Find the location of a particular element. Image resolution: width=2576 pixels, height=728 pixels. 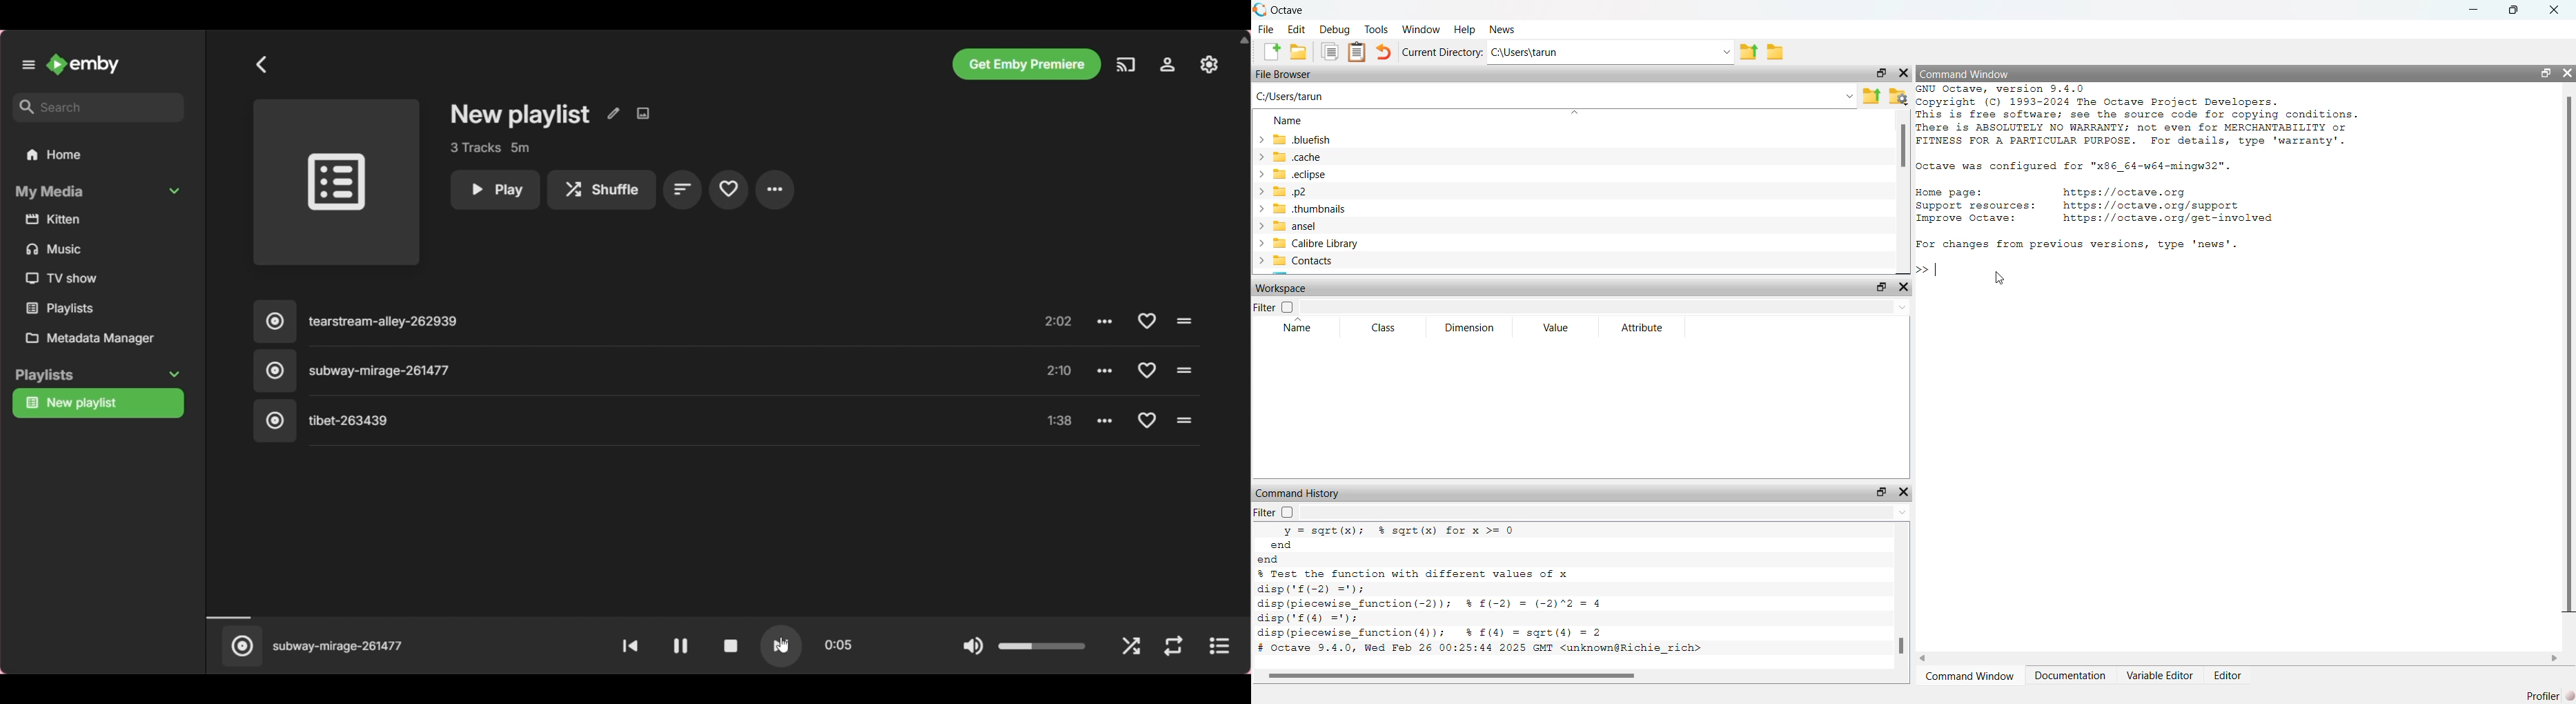

Collapse My Media is located at coordinates (98, 191).